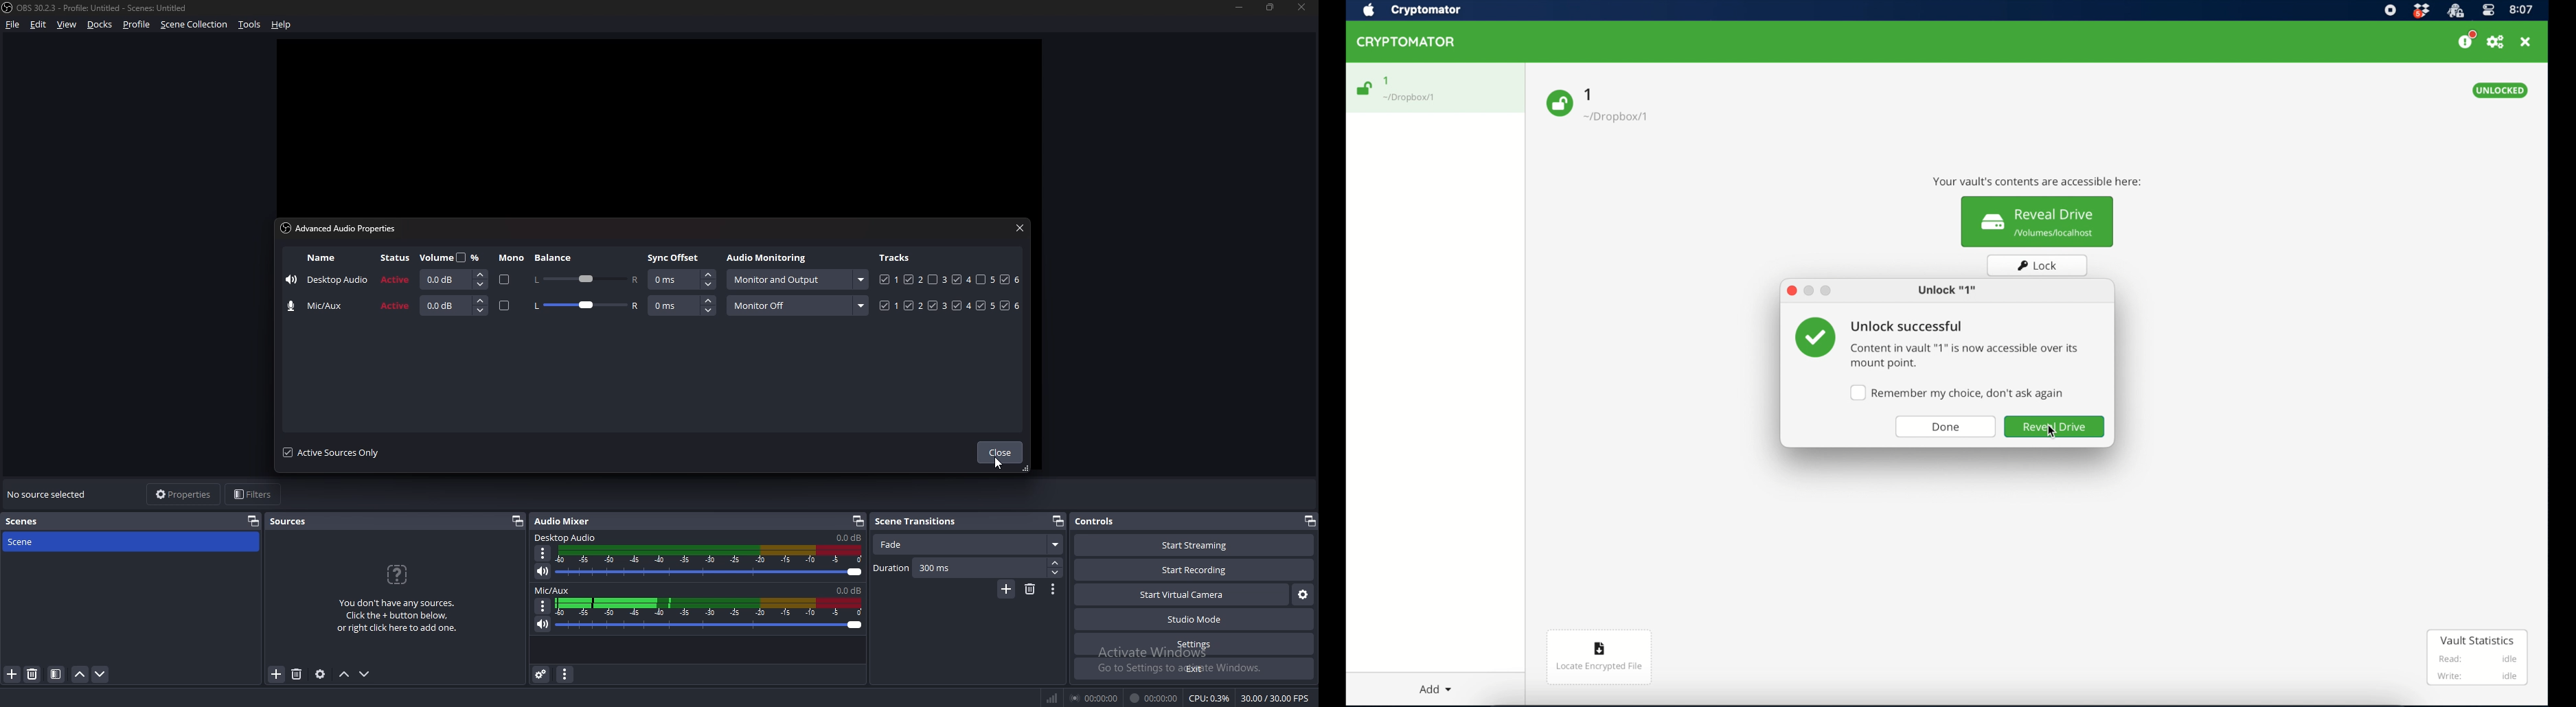 Image resolution: width=2576 pixels, height=728 pixels. Describe the element at coordinates (1273, 8) in the screenshot. I see `resize` at that location.